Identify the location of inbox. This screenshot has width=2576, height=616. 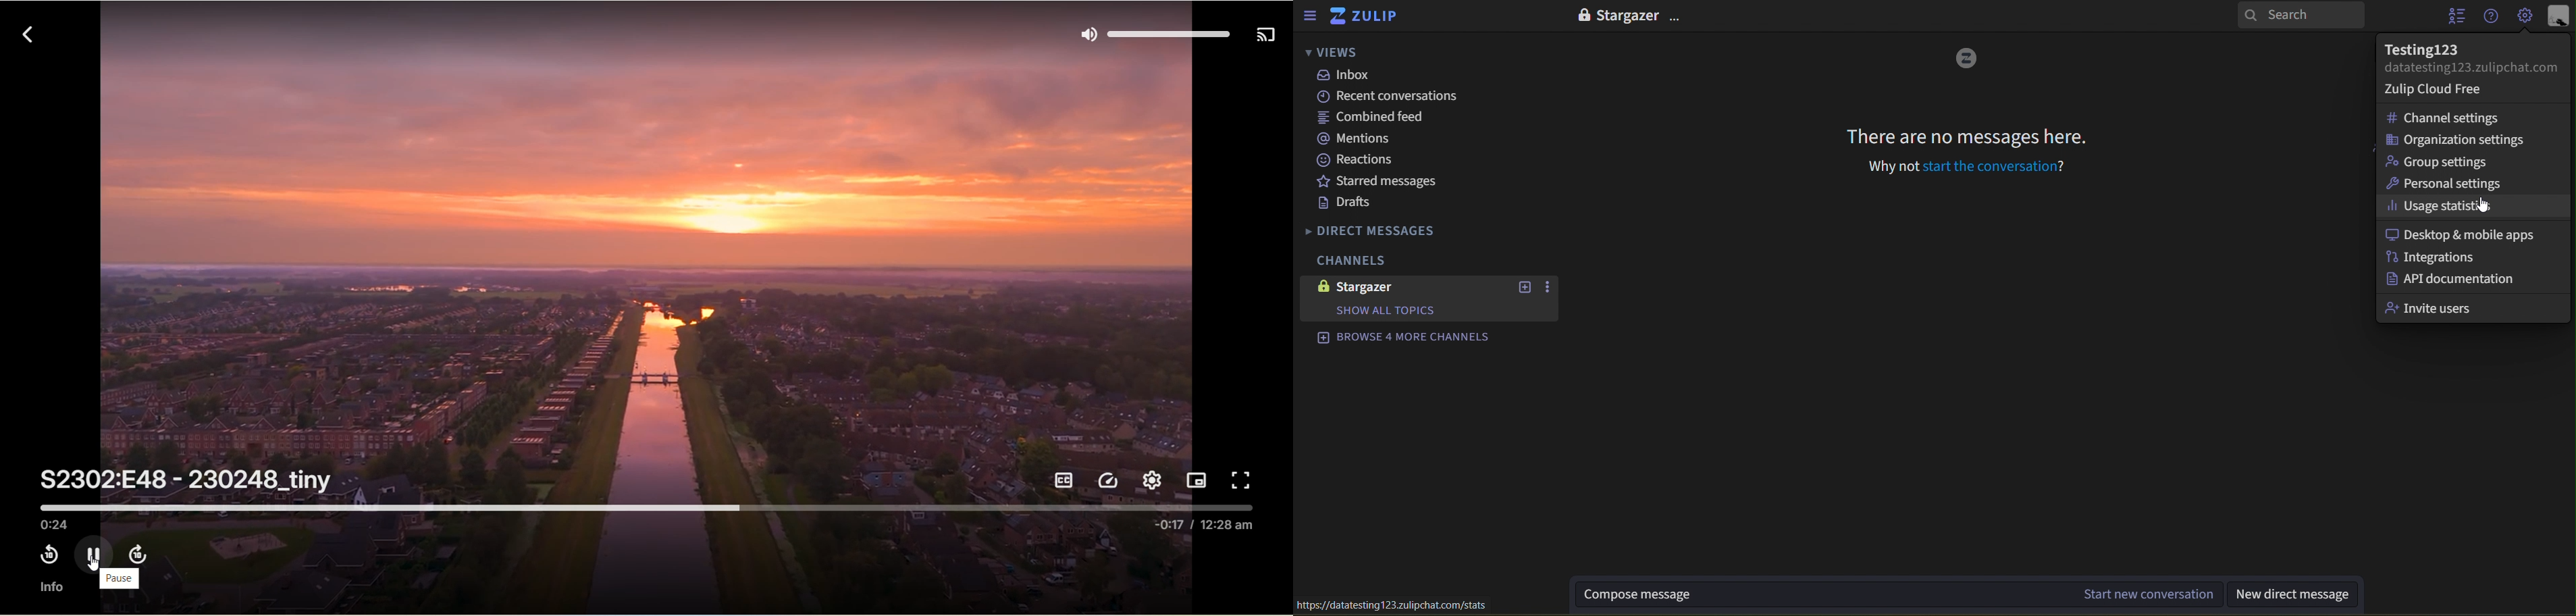
(1343, 76).